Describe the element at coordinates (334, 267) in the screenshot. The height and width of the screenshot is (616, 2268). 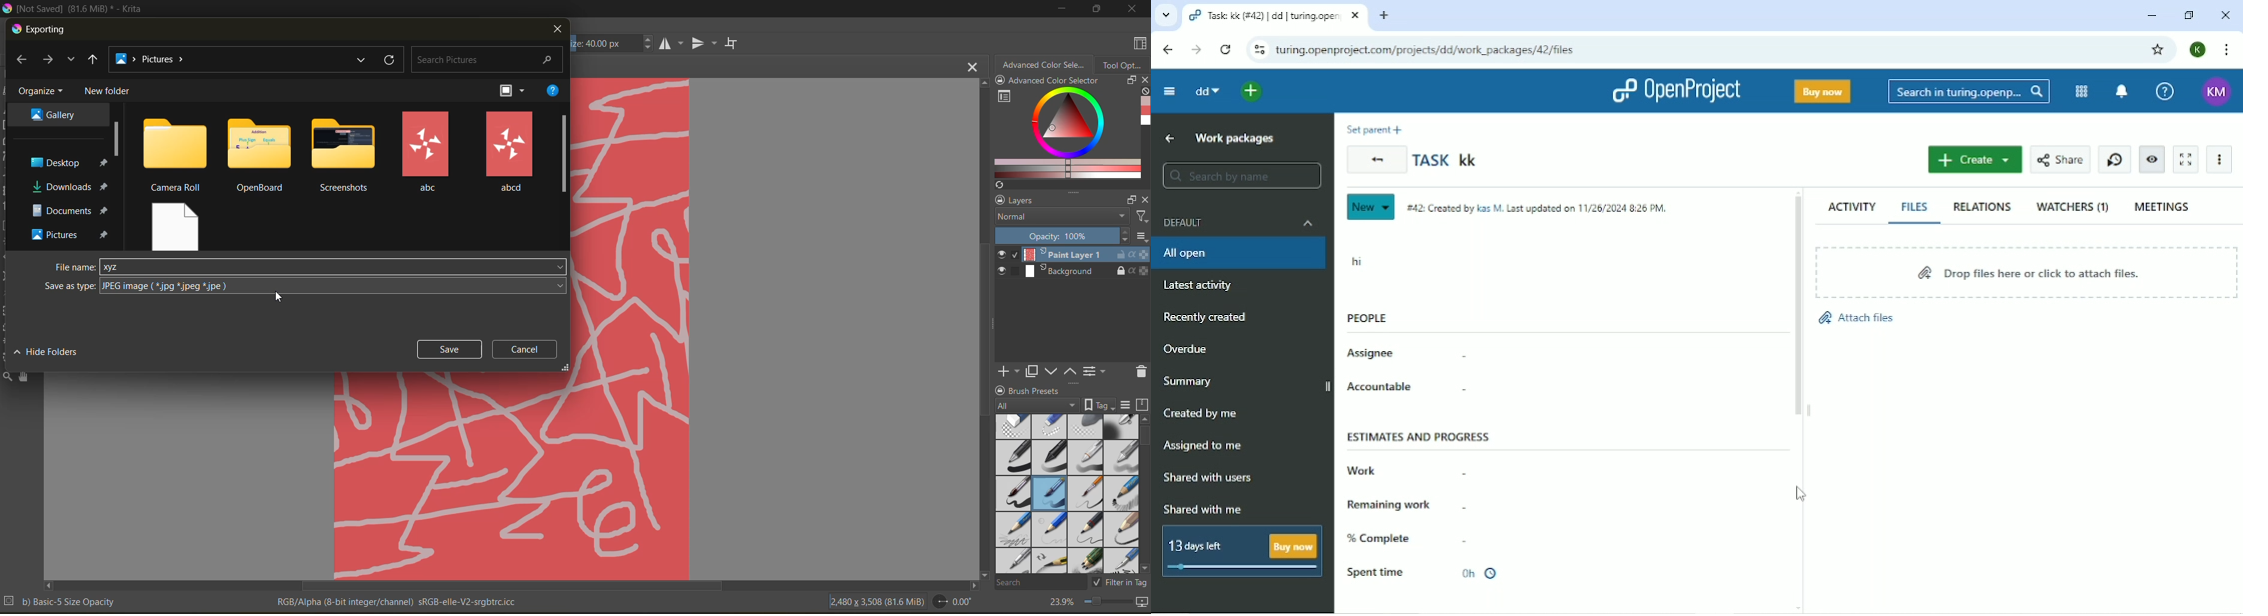
I see `Cursor on file name` at that location.